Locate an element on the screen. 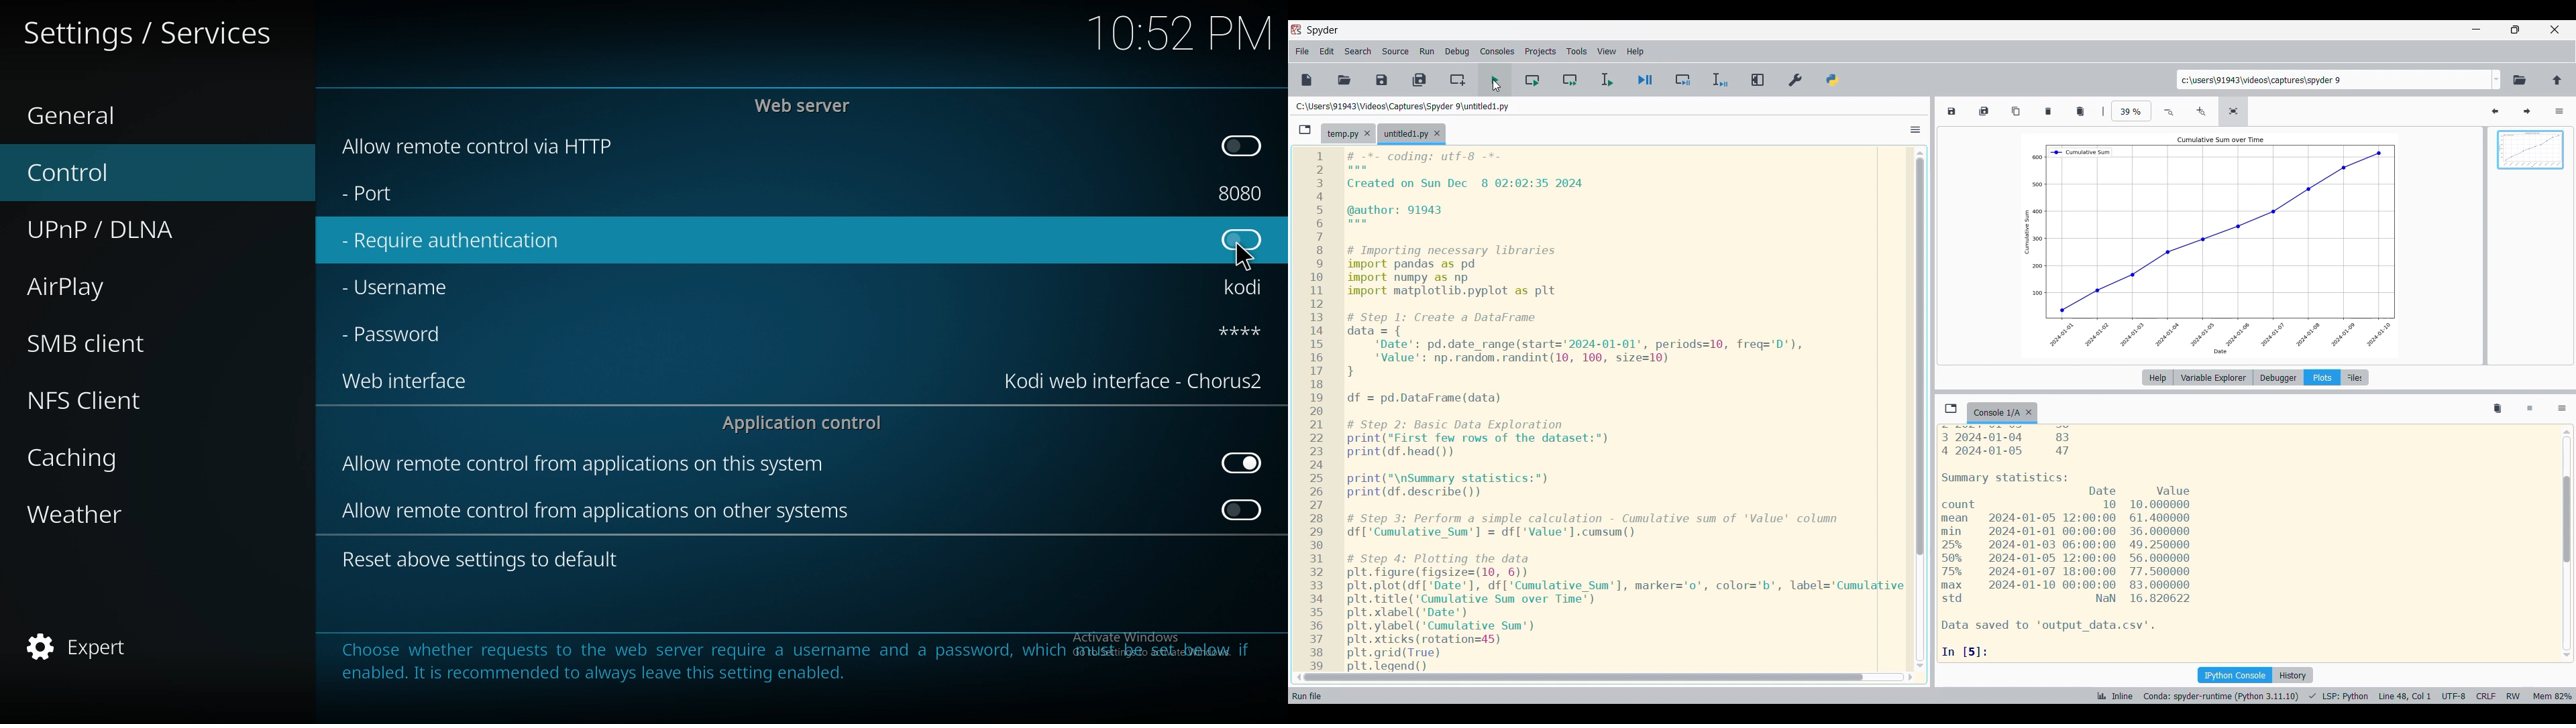  services is located at coordinates (149, 30).